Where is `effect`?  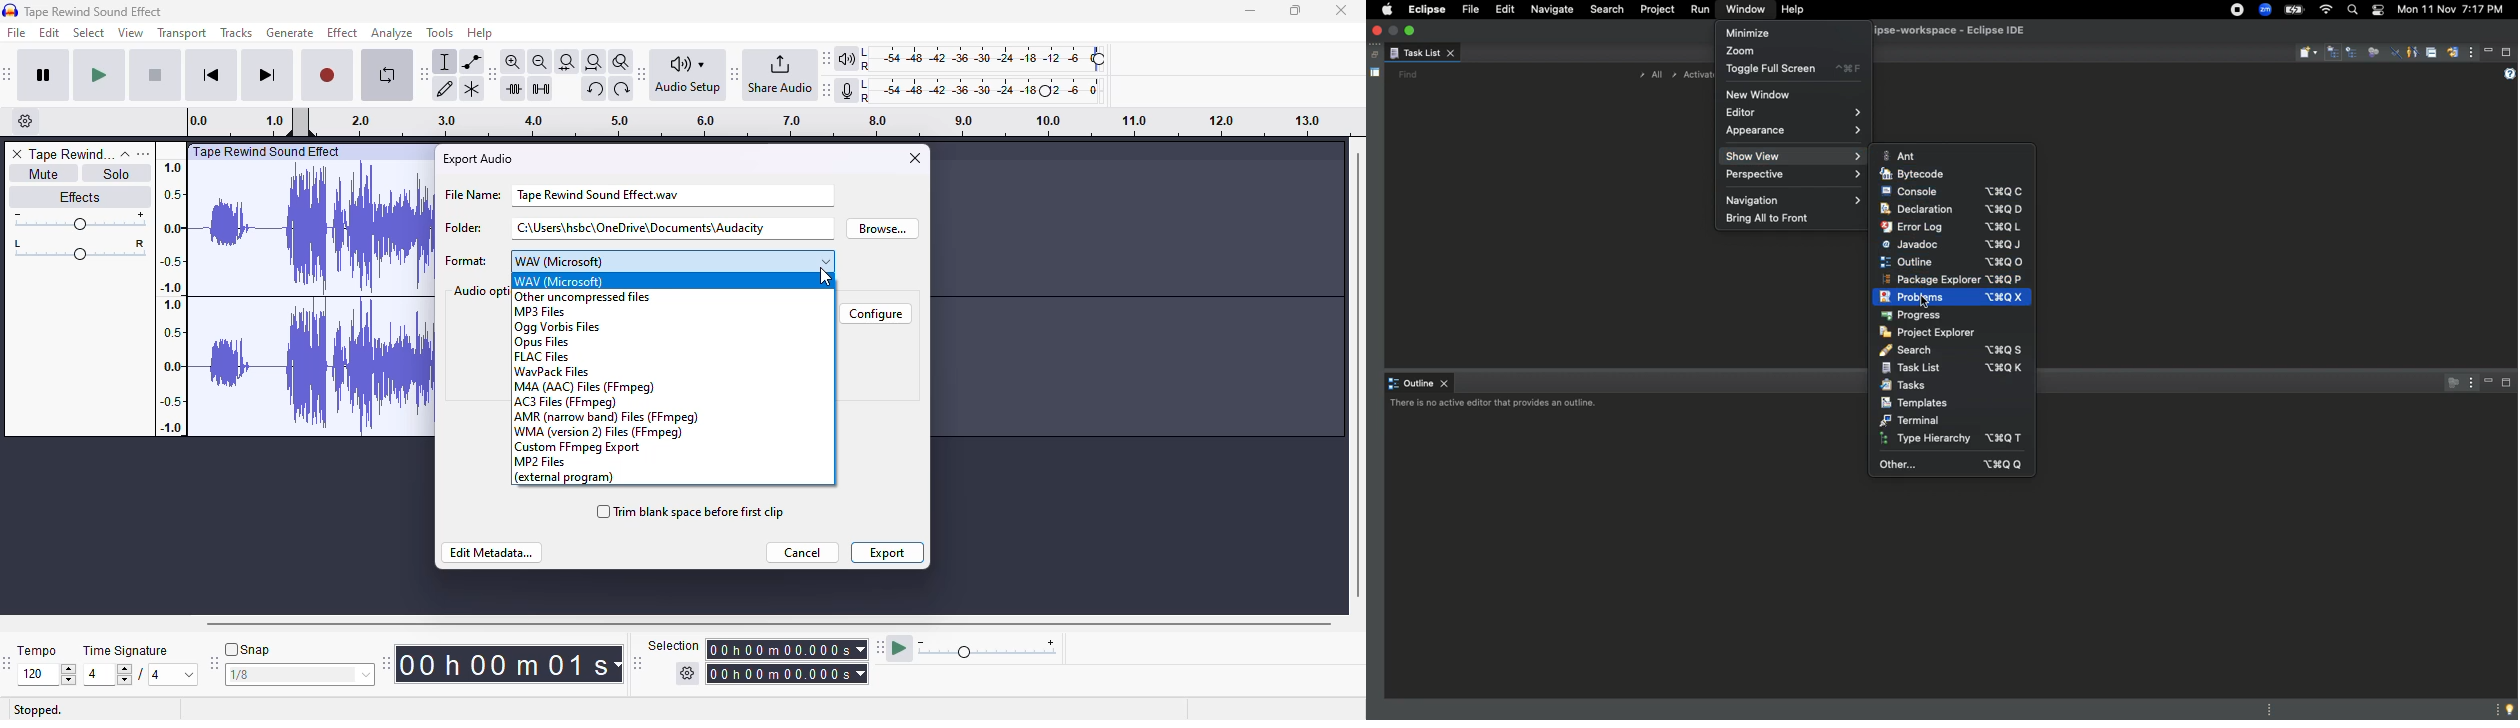 effect is located at coordinates (342, 32).